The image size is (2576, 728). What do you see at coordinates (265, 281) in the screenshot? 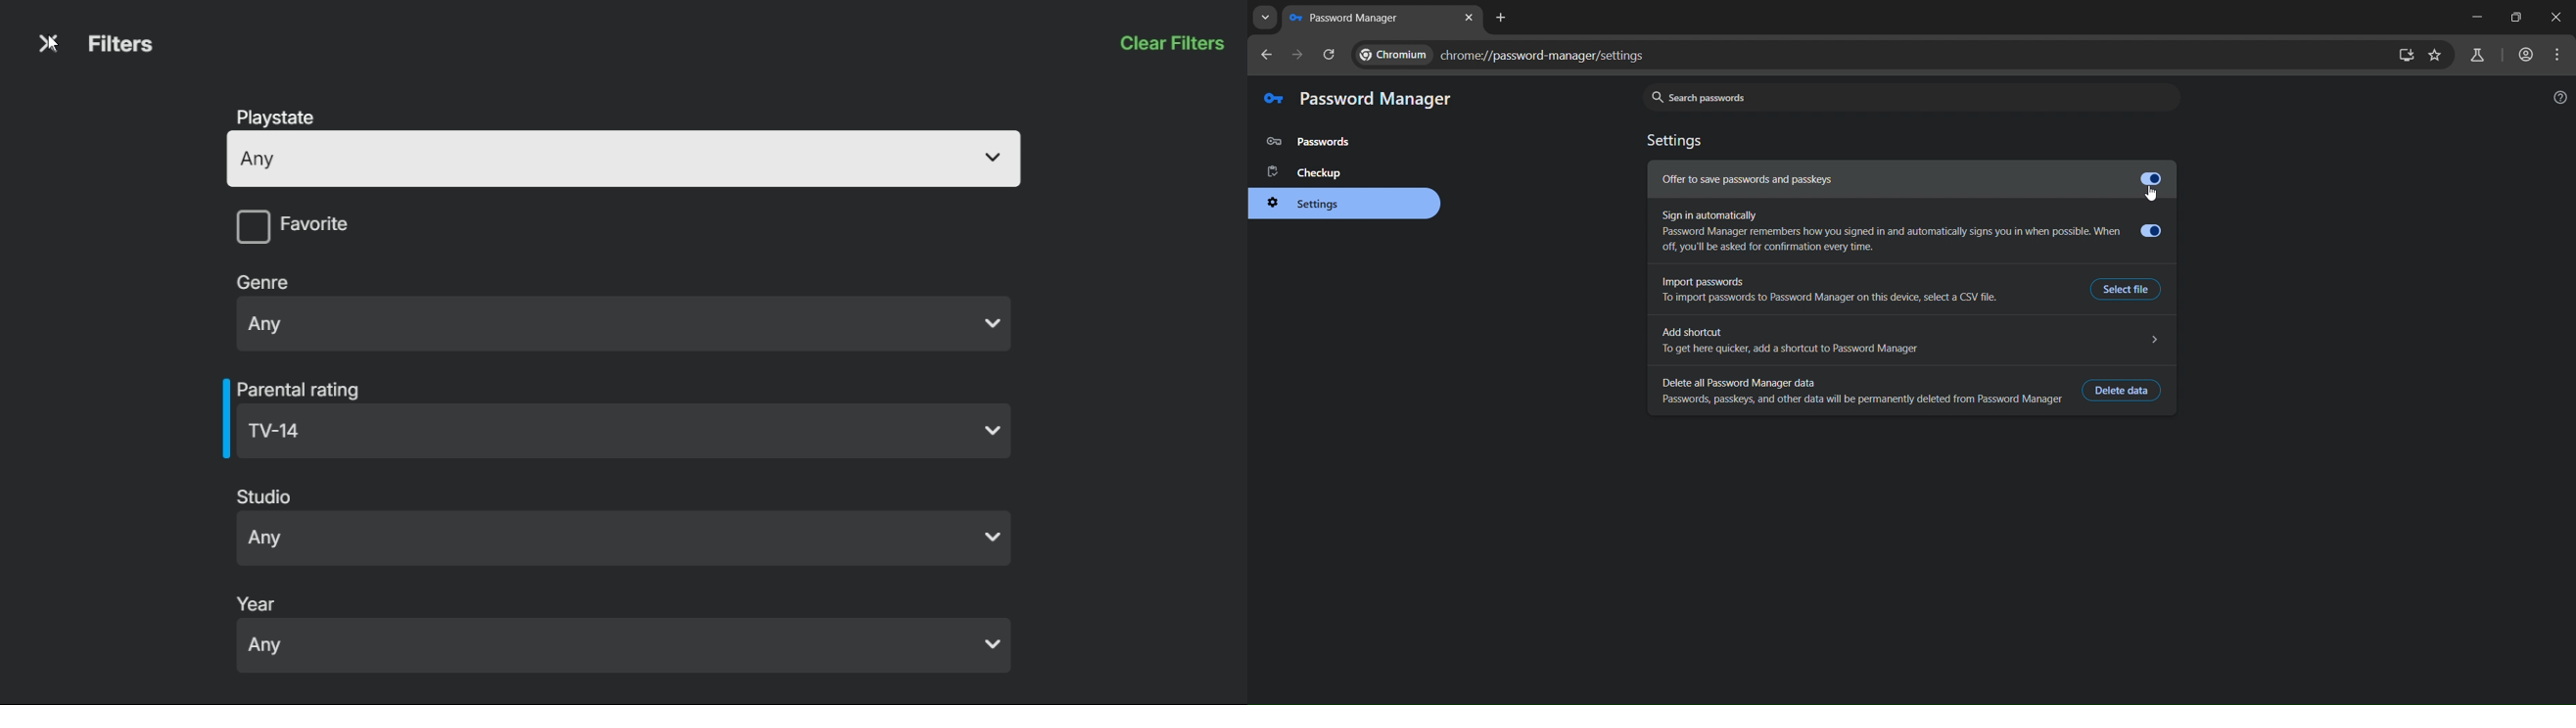
I see `genre` at bounding box center [265, 281].